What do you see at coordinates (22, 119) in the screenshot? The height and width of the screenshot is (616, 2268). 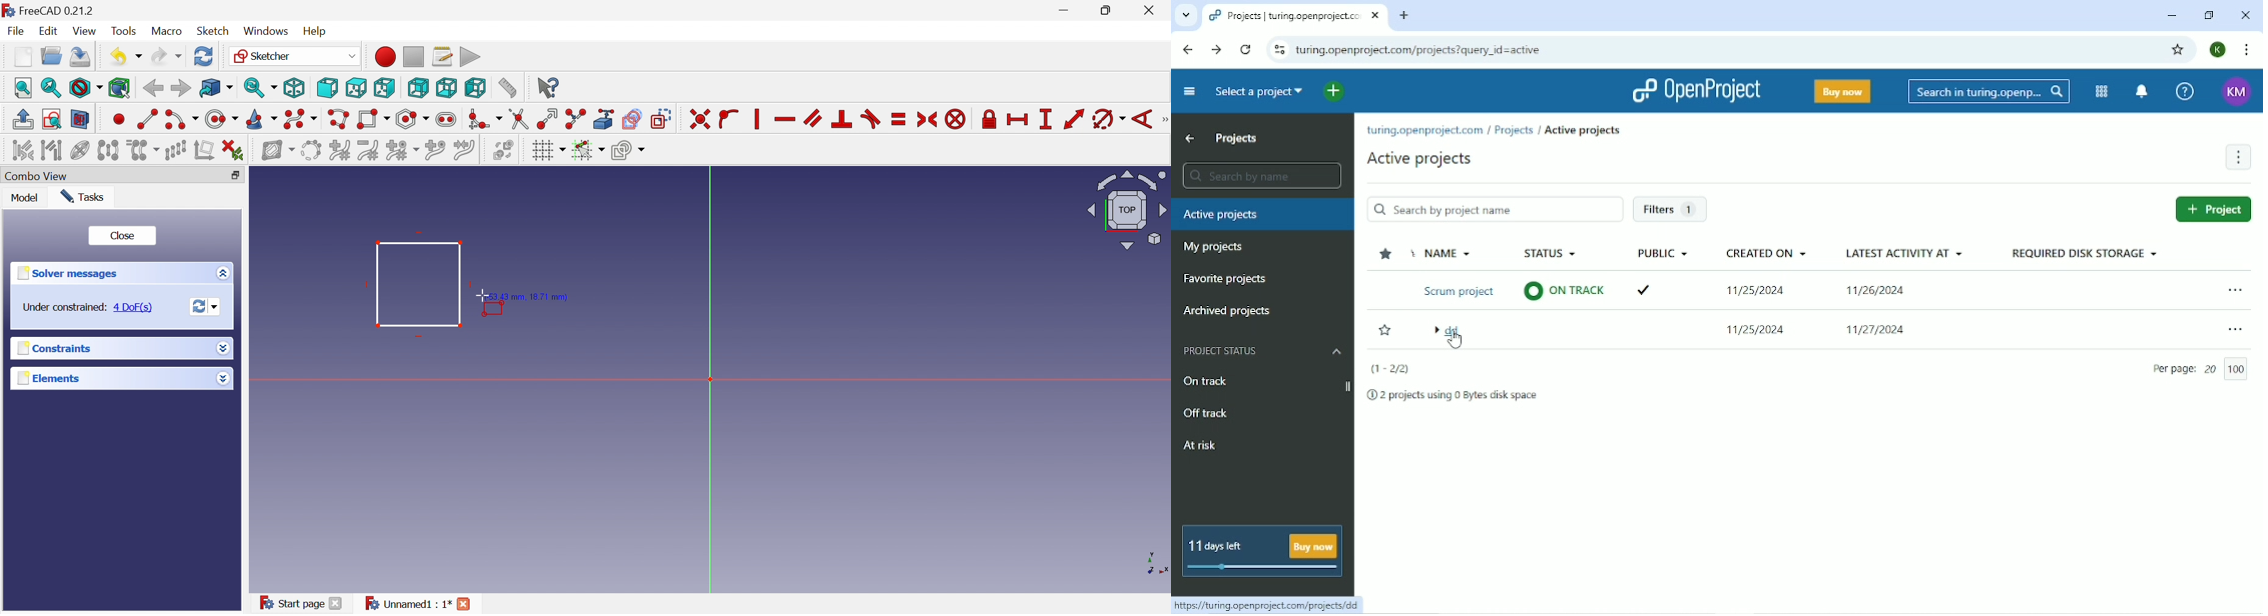 I see `Leave sketch` at bounding box center [22, 119].